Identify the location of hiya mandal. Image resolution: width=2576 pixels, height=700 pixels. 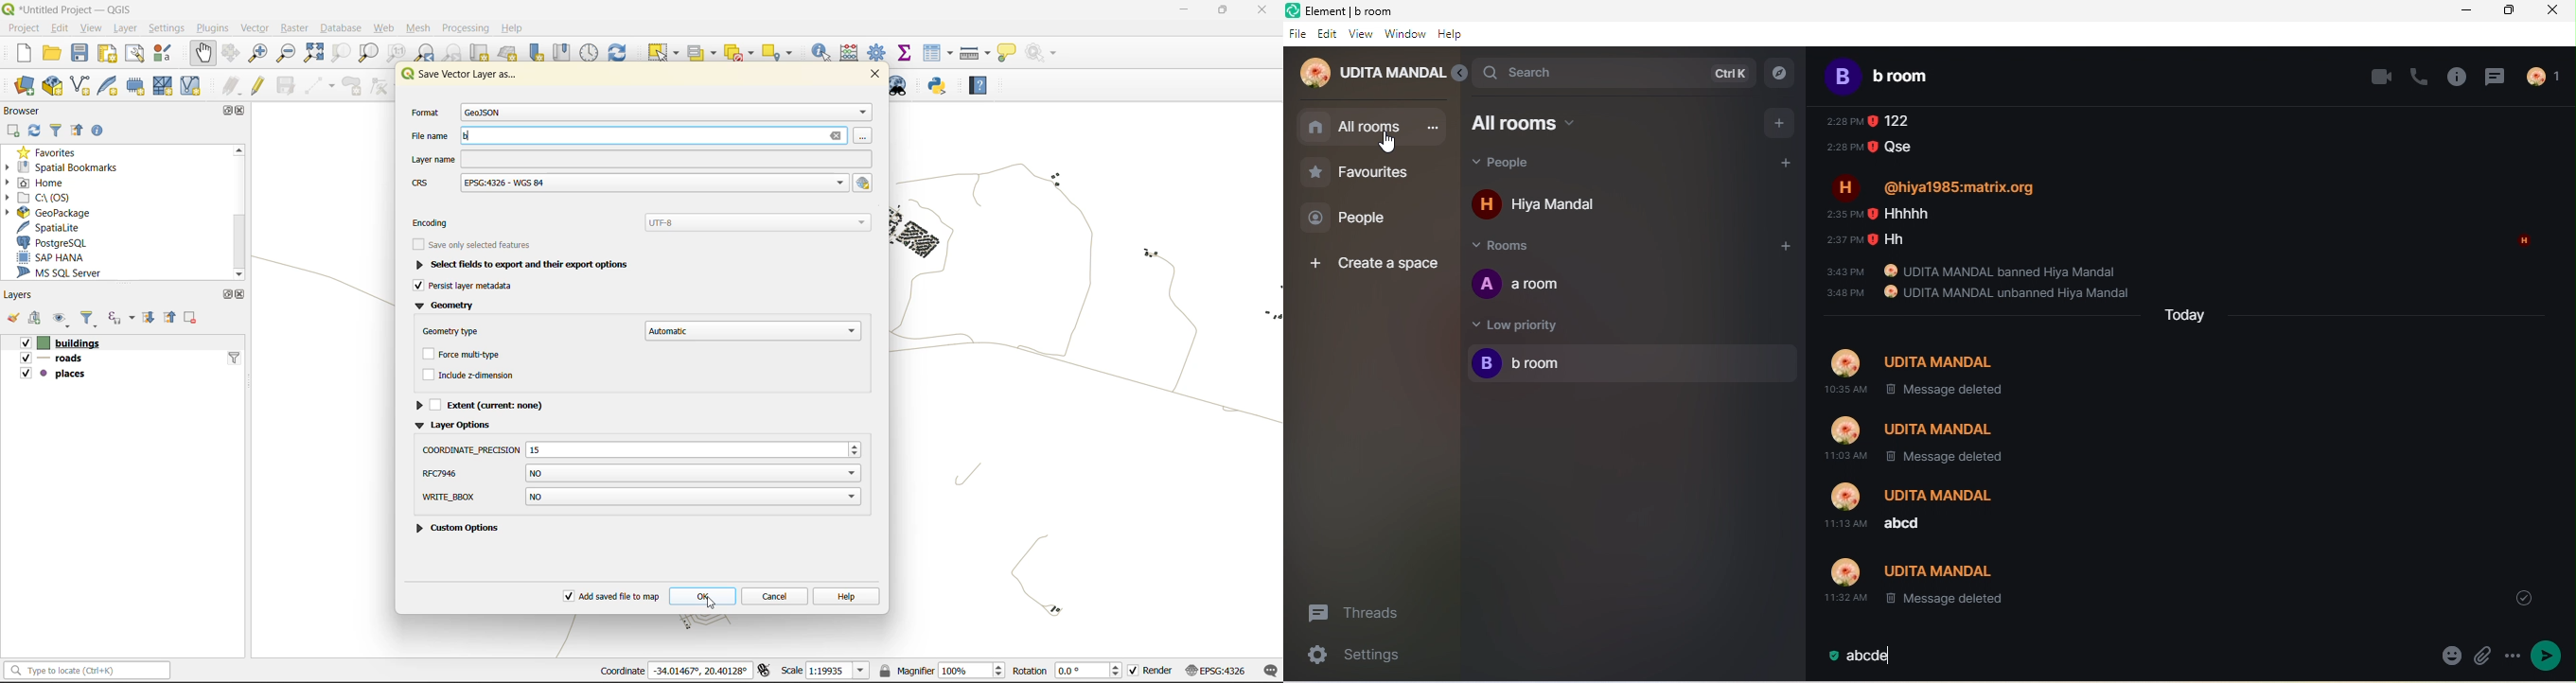
(1545, 203).